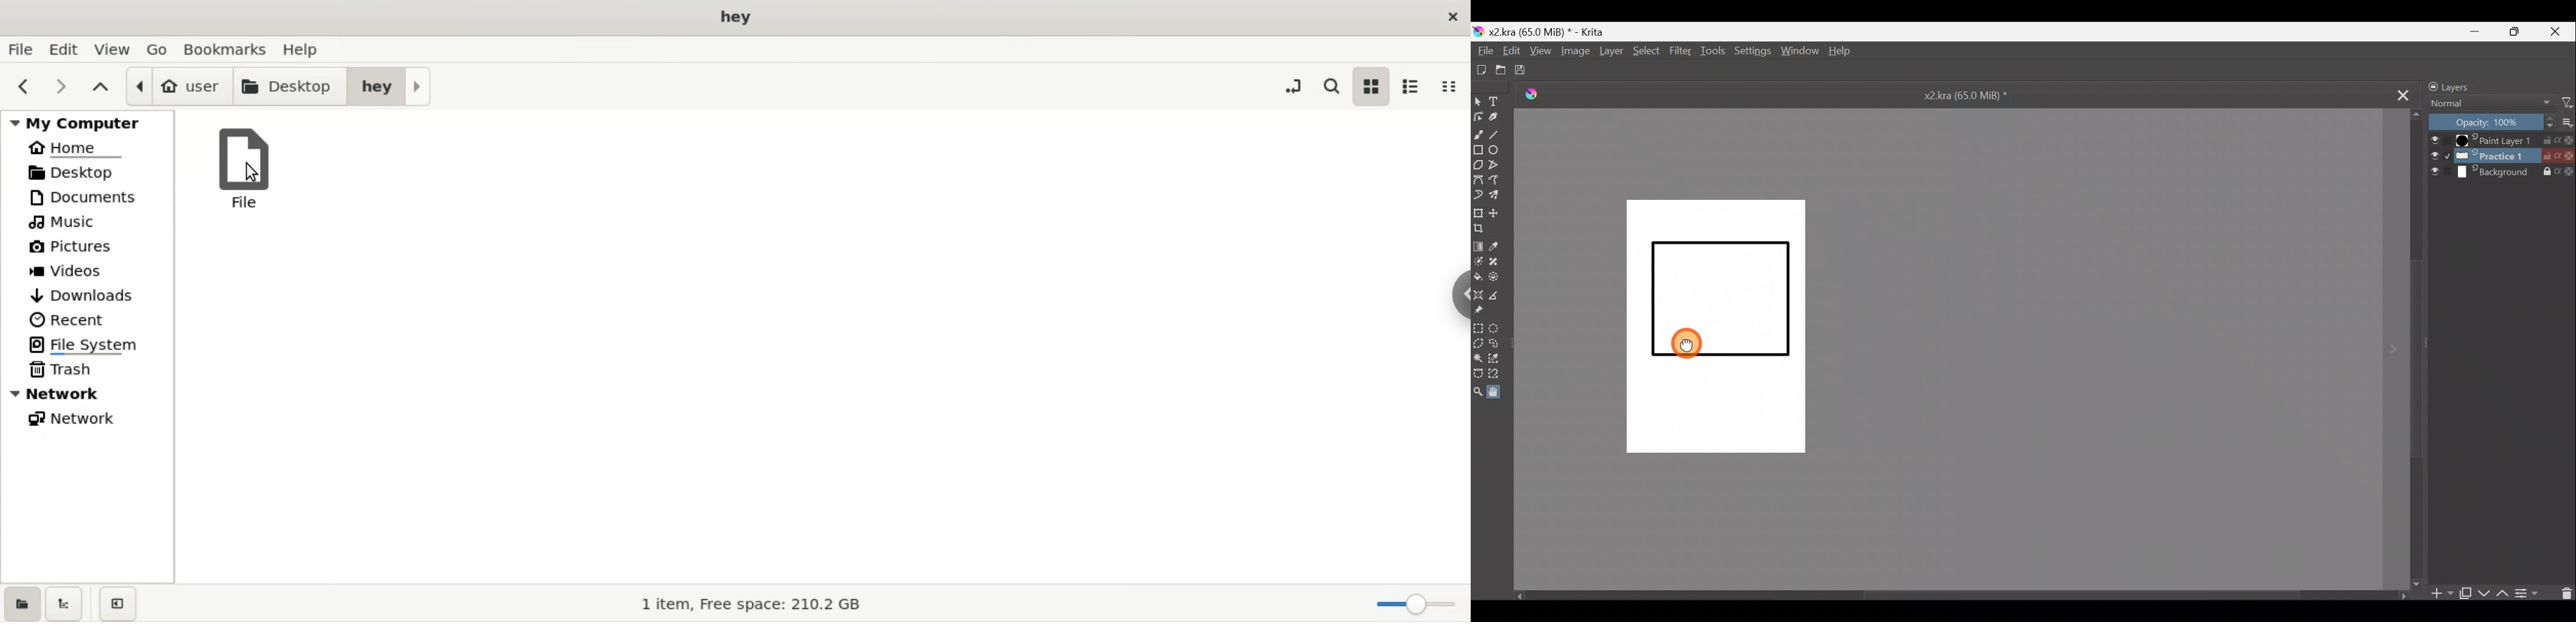 The width and height of the screenshot is (2576, 644). What do you see at coordinates (2465, 593) in the screenshot?
I see `Duplicate layer` at bounding box center [2465, 593].